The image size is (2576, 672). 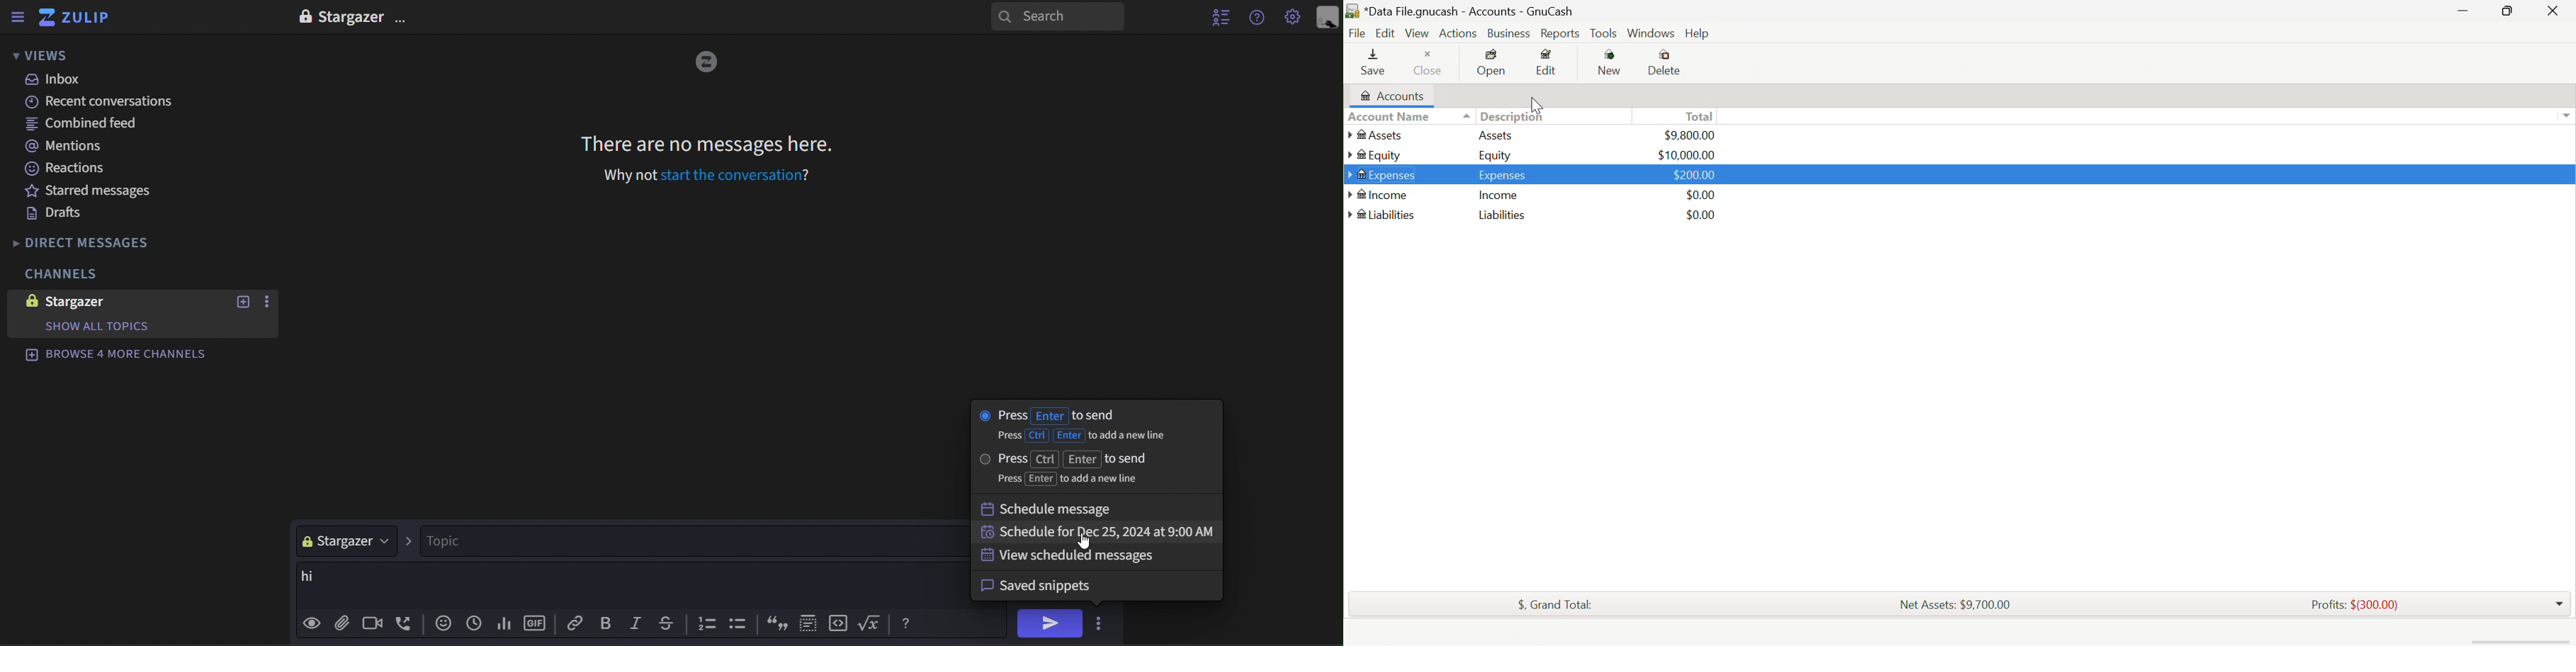 What do you see at coordinates (1509, 33) in the screenshot?
I see `Business` at bounding box center [1509, 33].